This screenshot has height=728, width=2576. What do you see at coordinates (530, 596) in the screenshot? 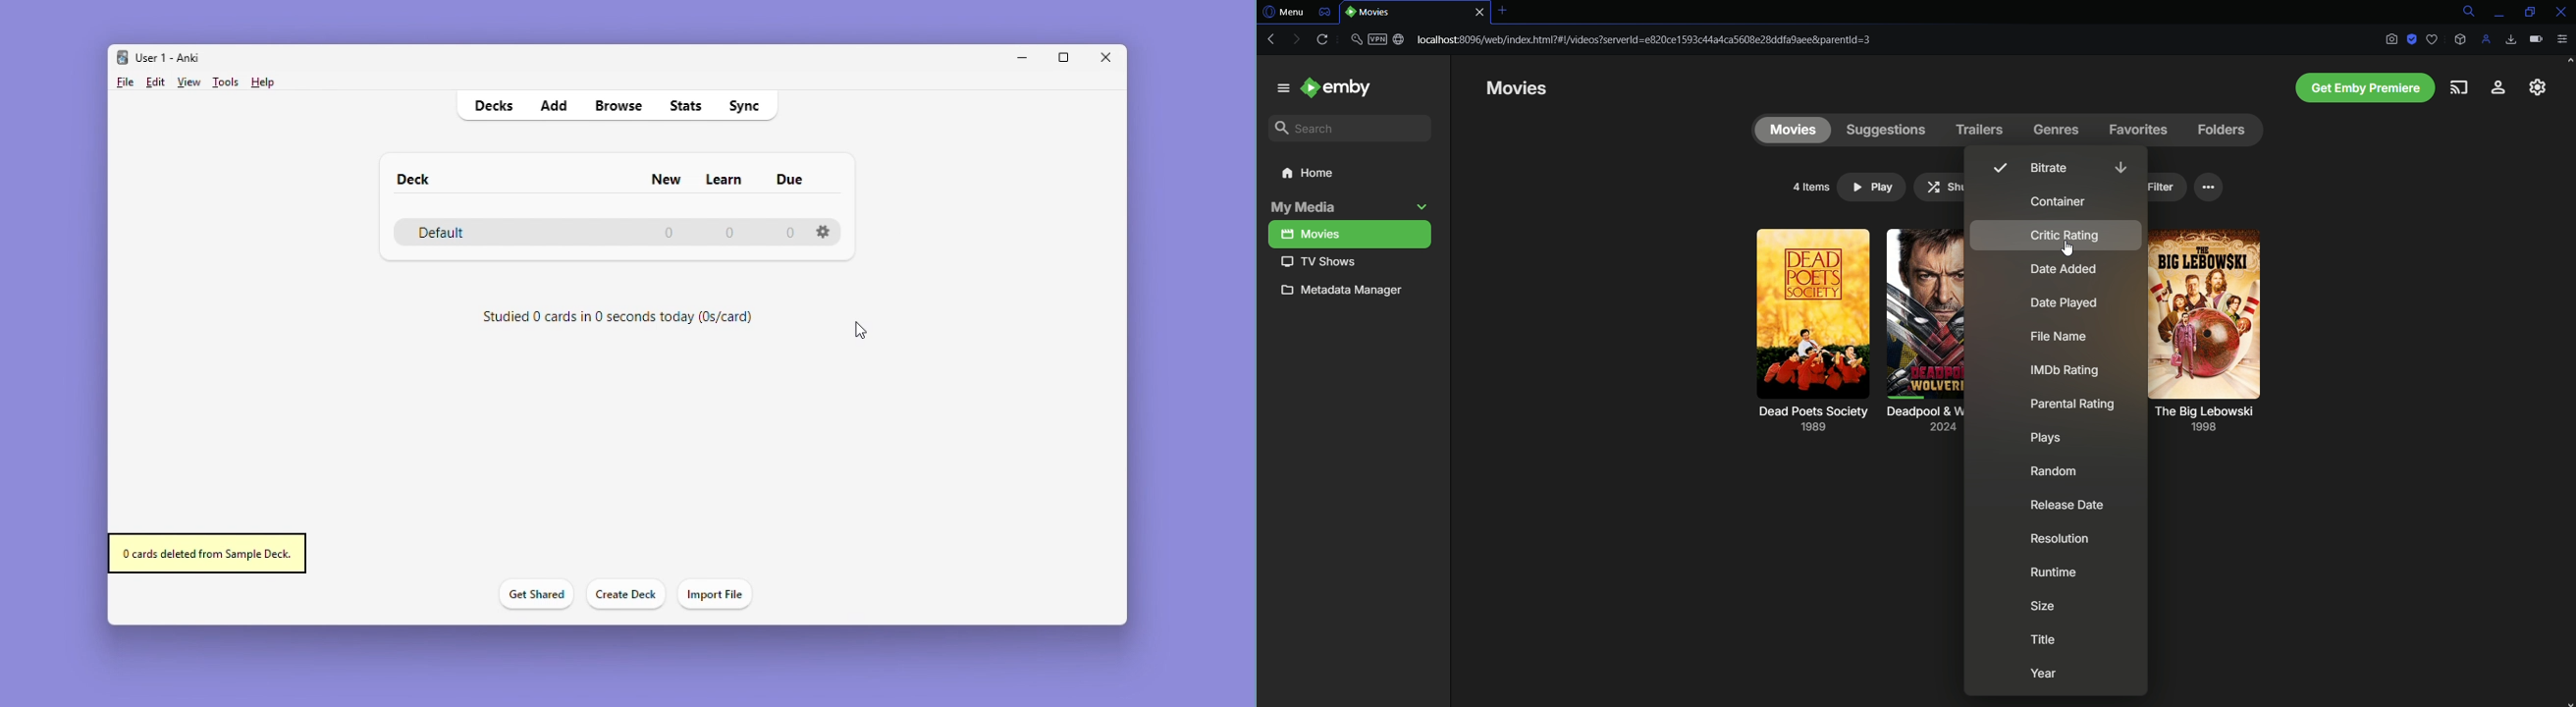
I see `Get shared` at bounding box center [530, 596].